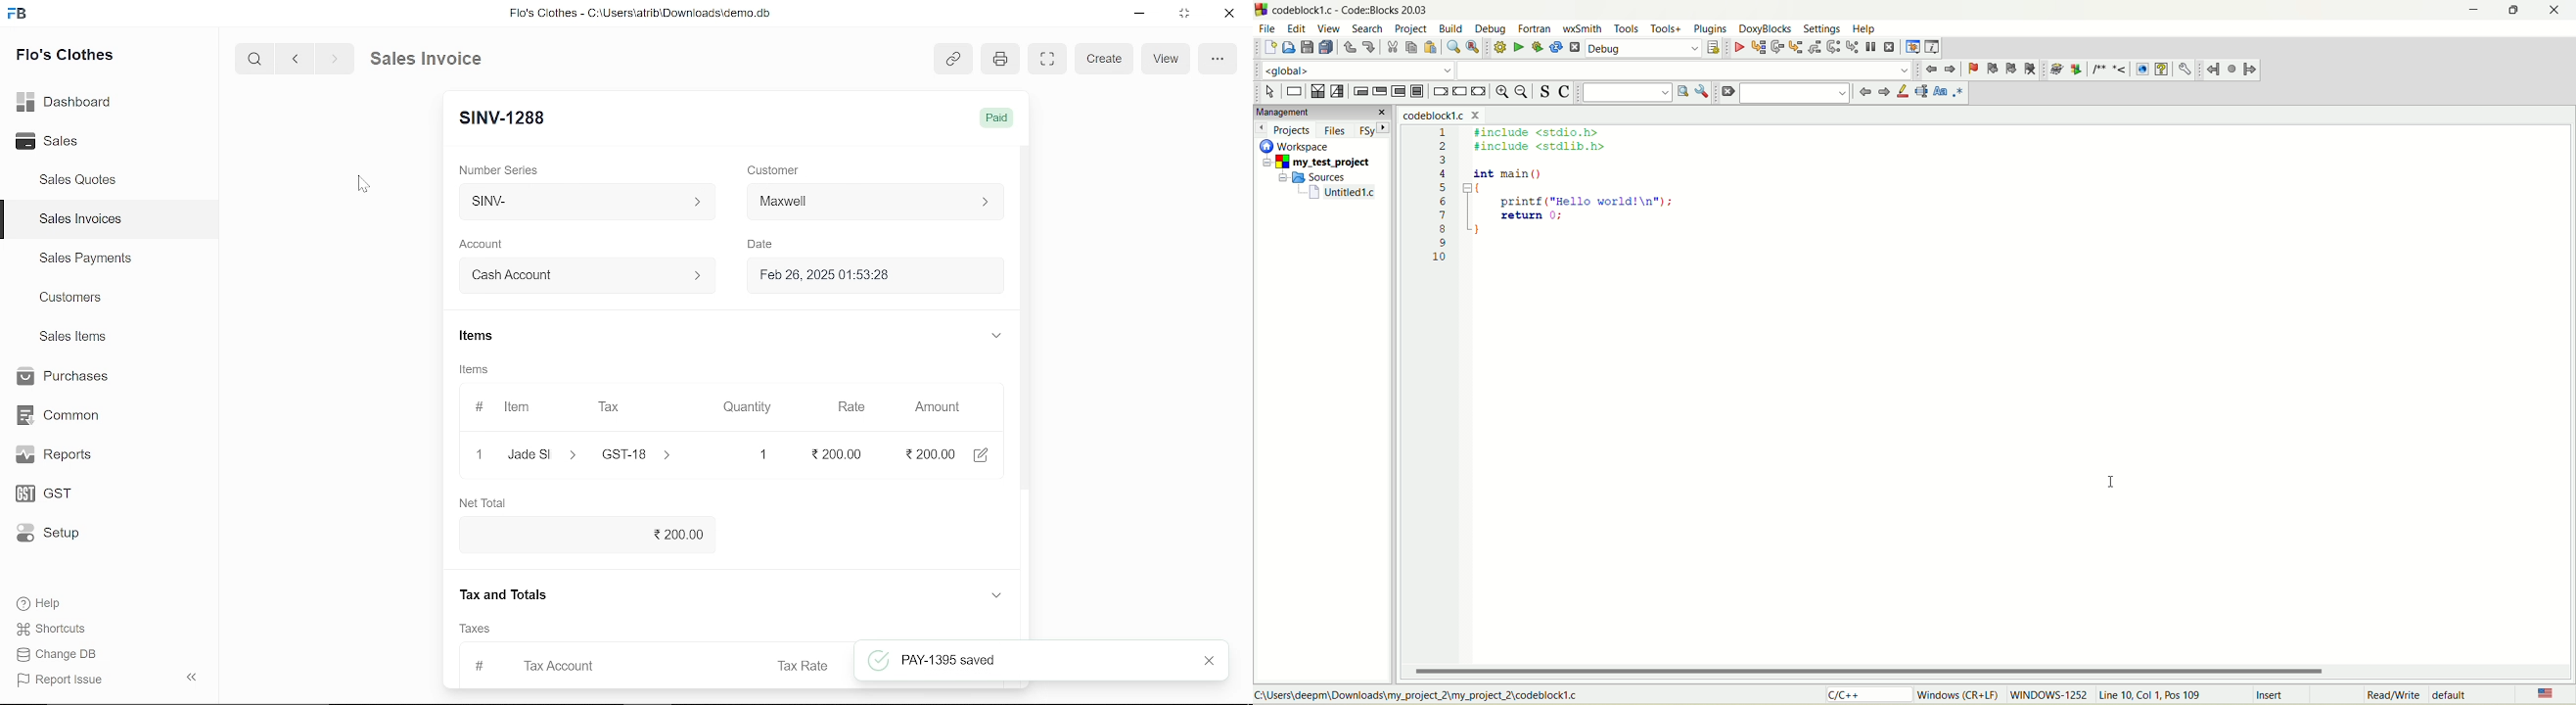  What do you see at coordinates (1039, 661) in the screenshot?
I see `PAY-1395 saved` at bounding box center [1039, 661].